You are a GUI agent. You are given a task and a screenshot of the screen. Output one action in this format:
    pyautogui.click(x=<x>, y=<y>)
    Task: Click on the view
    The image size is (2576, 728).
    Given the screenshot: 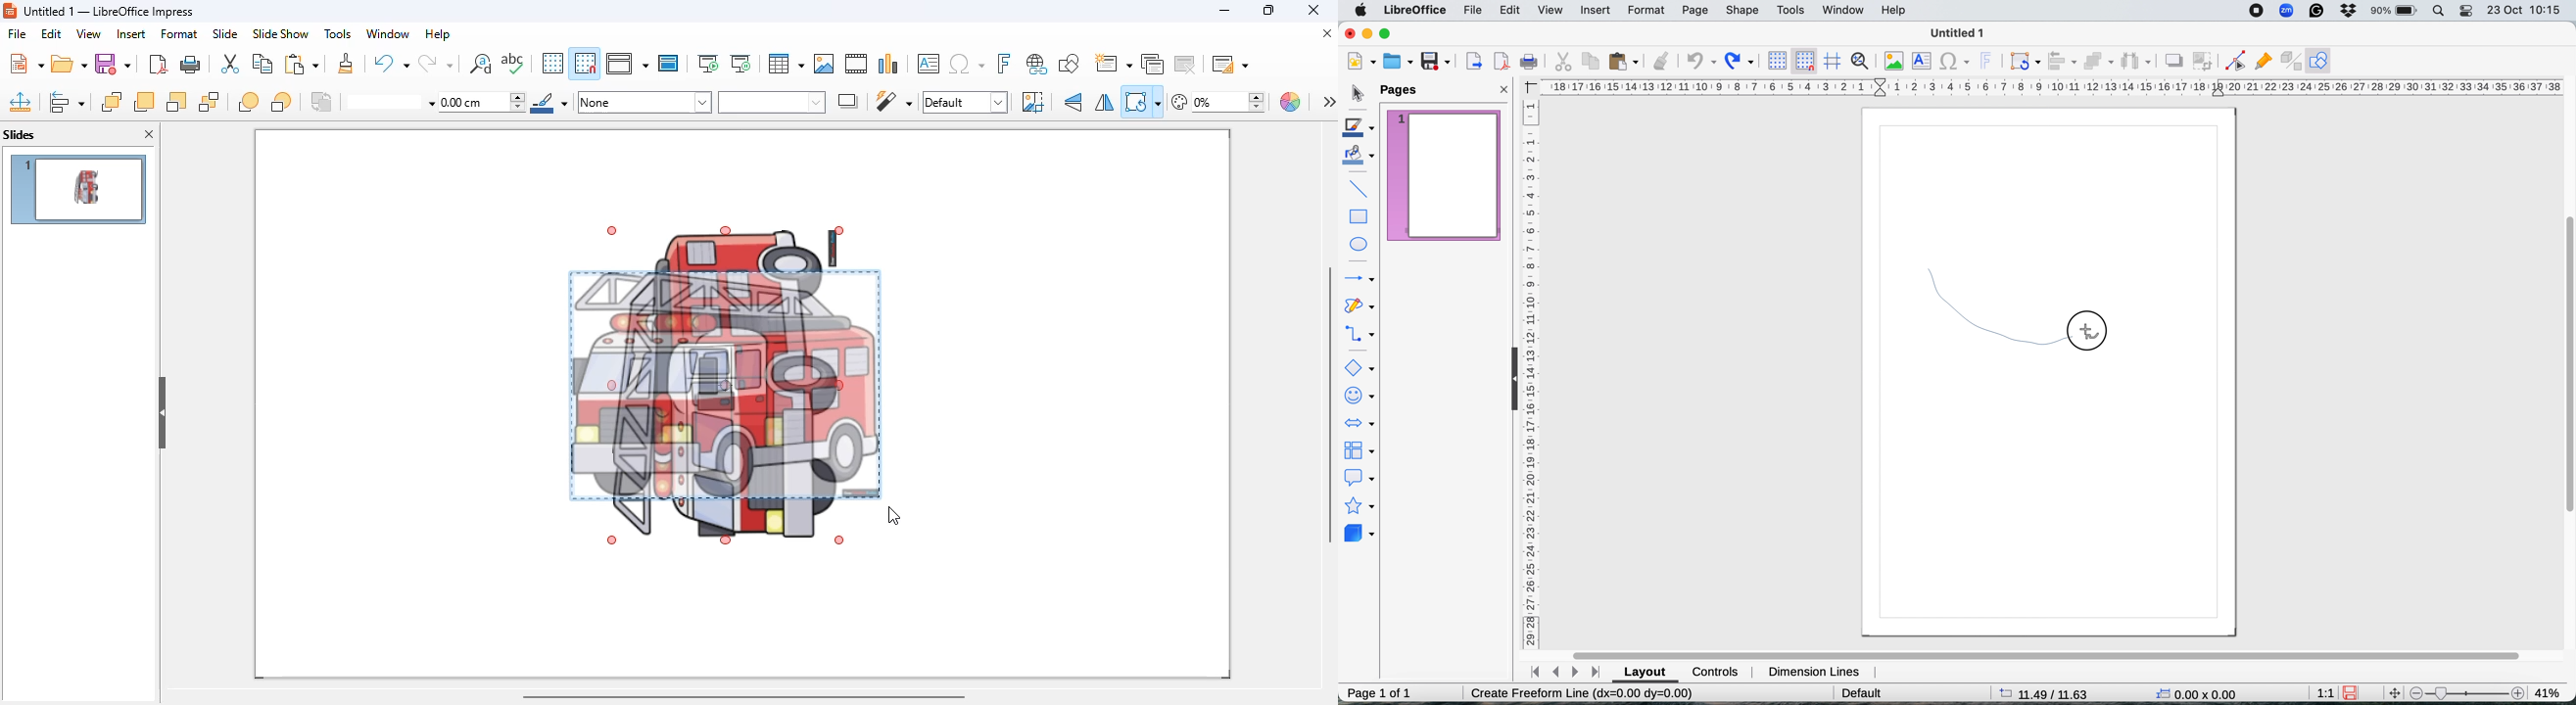 What is the action you would take?
    pyautogui.click(x=88, y=34)
    